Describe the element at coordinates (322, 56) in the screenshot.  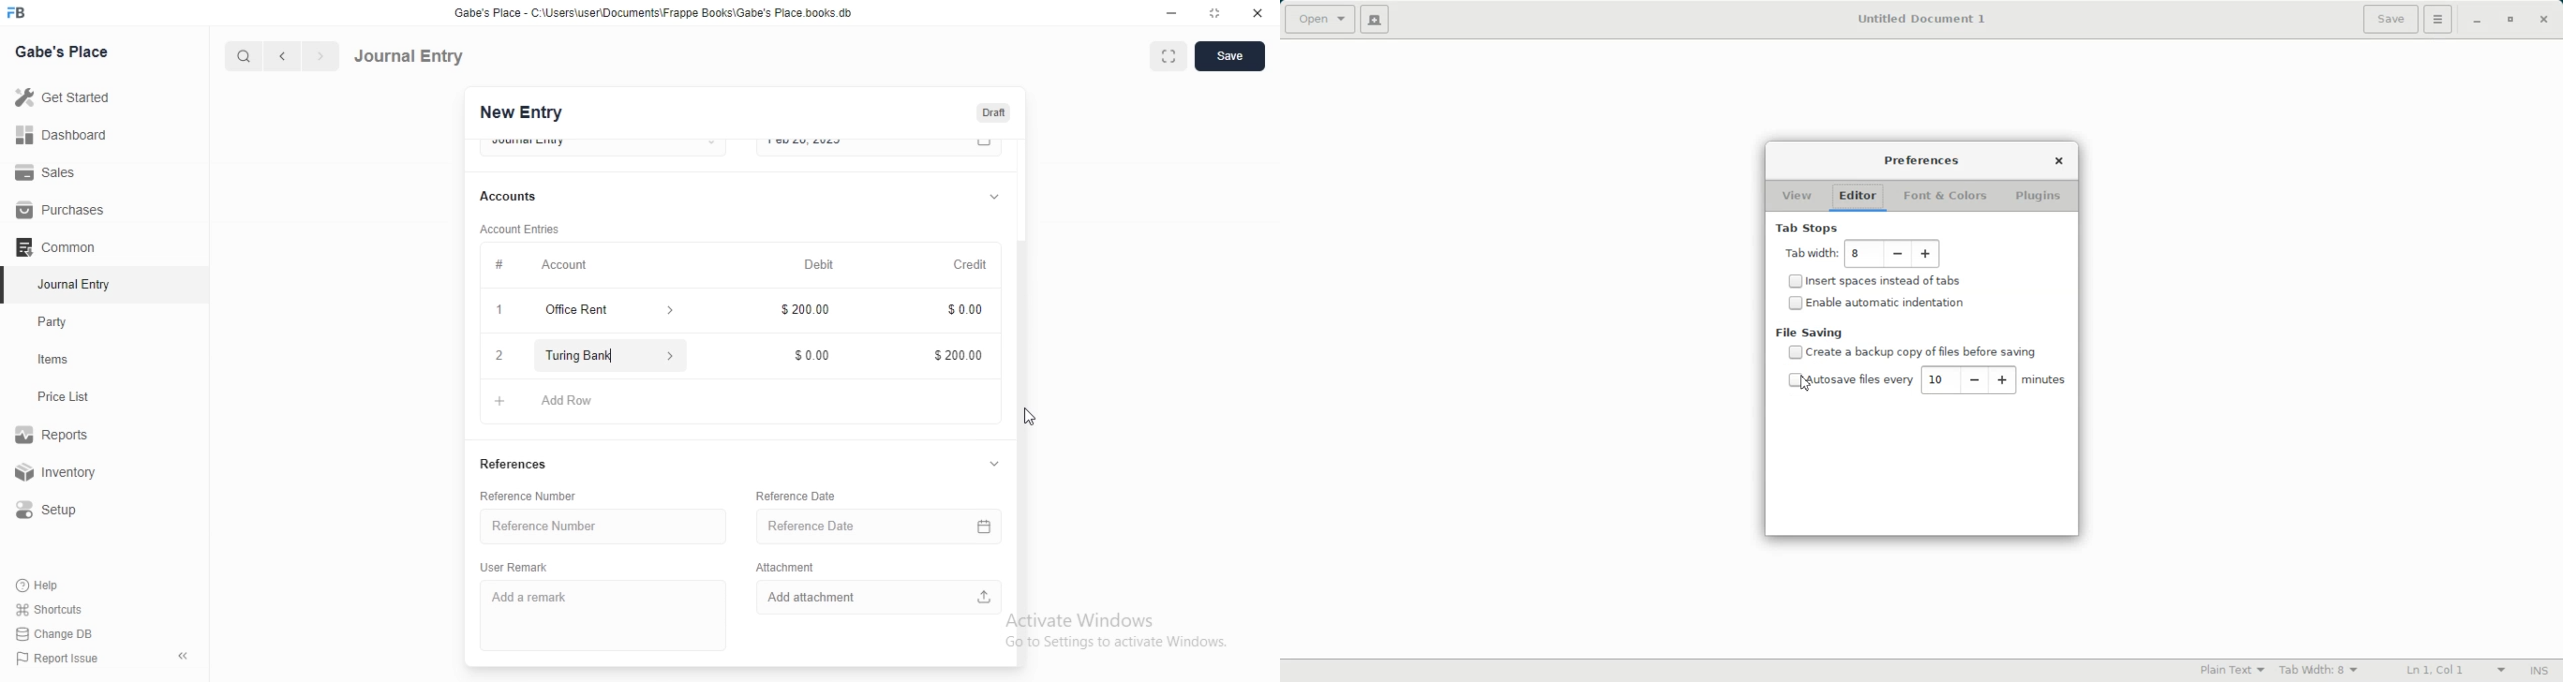
I see `forward` at that location.